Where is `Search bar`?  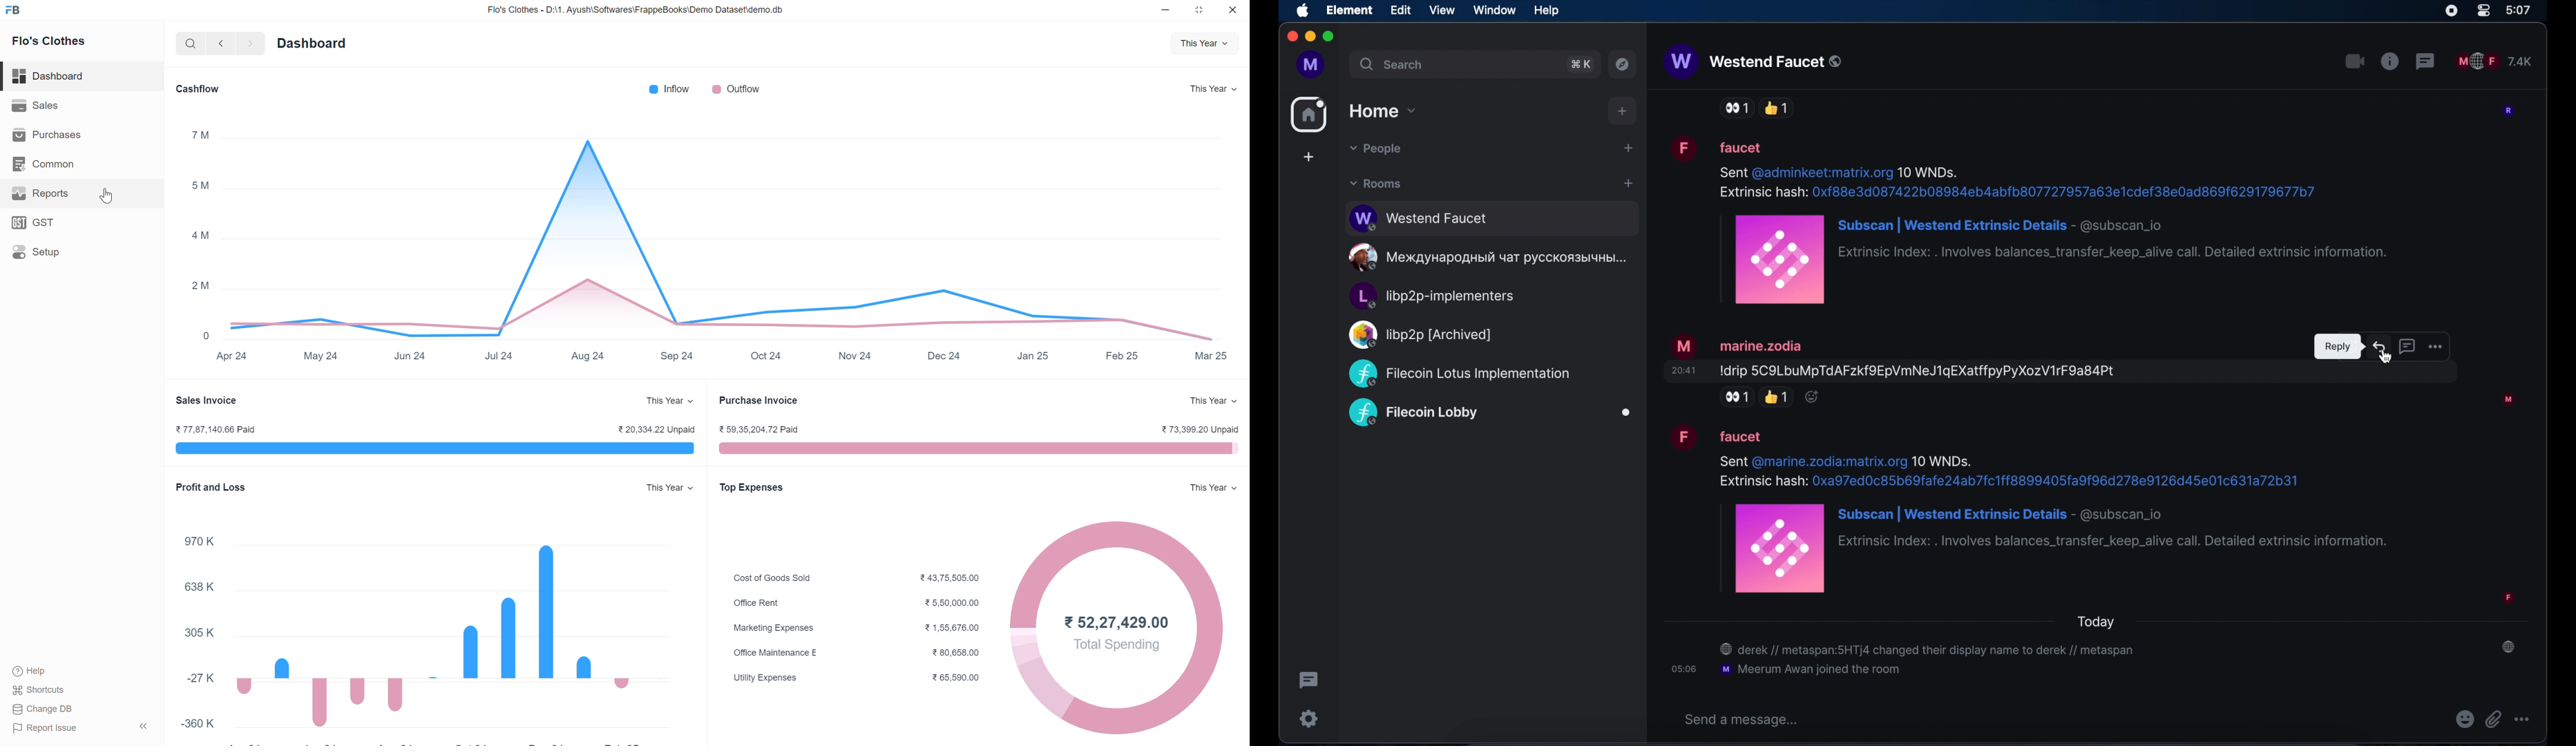
Search bar is located at coordinates (184, 46).